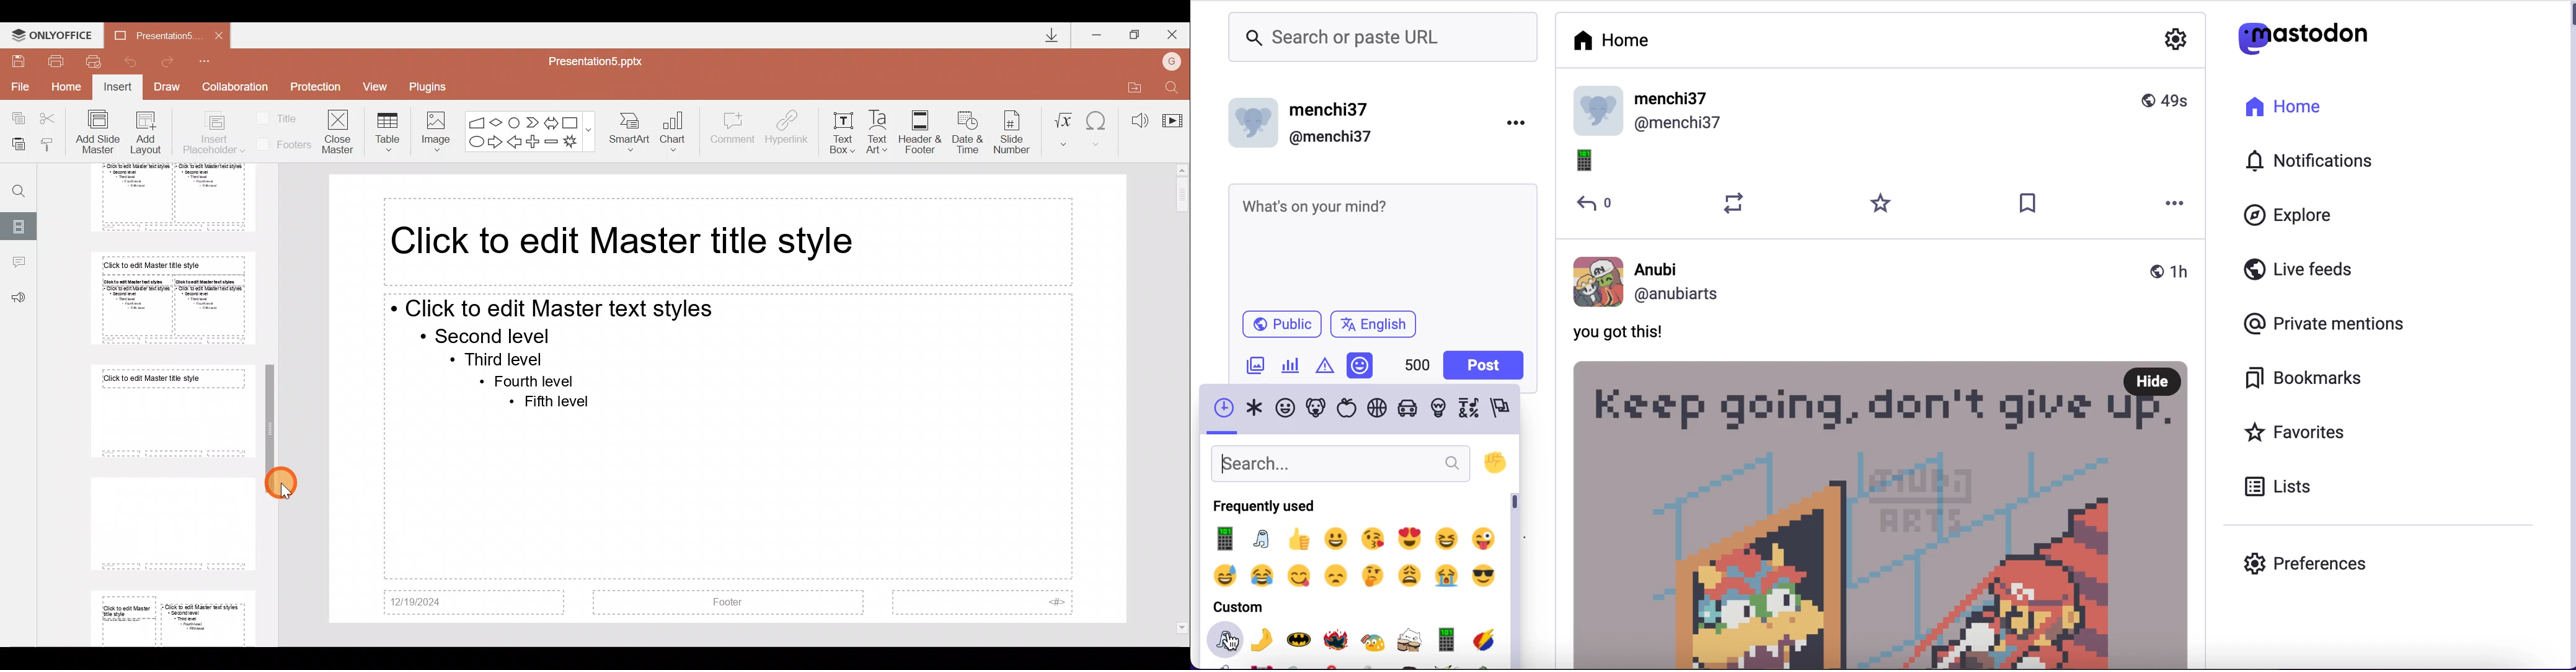 The image size is (2576, 672). What do you see at coordinates (20, 225) in the screenshot?
I see `Slides` at bounding box center [20, 225].